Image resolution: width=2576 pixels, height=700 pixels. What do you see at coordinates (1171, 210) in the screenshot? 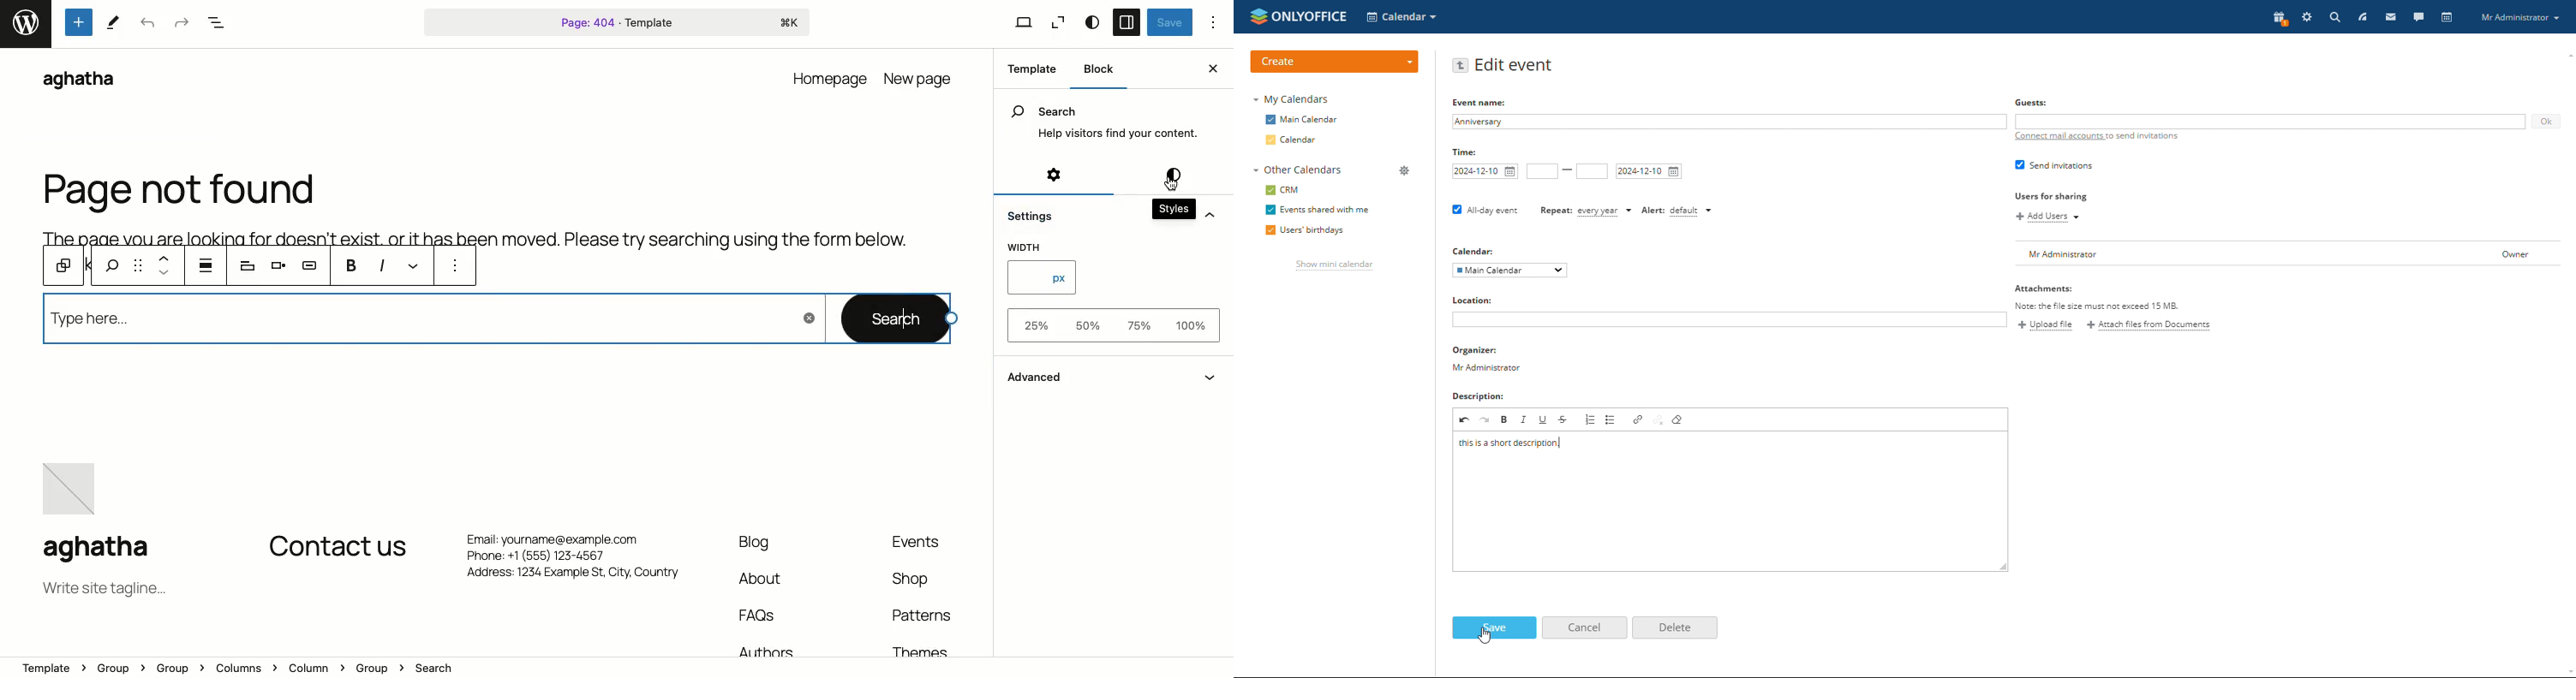
I see `Styles` at bounding box center [1171, 210].